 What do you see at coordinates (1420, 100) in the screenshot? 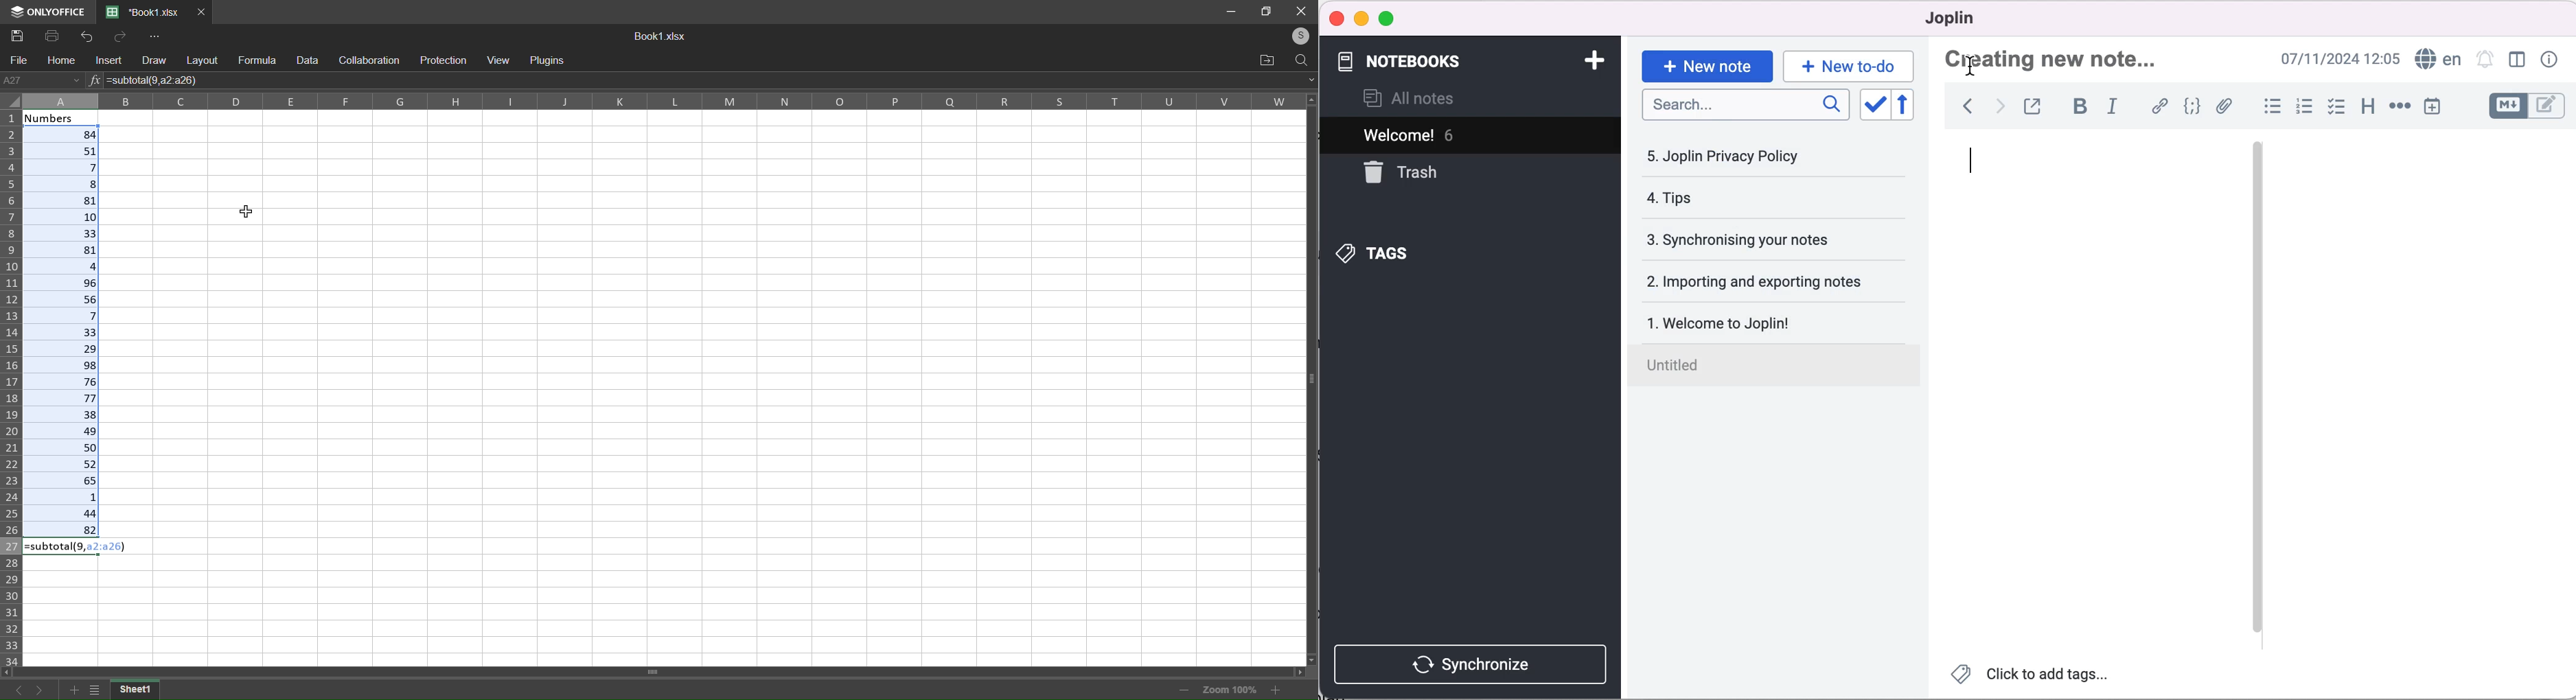
I see `all notes` at bounding box center [1420, 100].